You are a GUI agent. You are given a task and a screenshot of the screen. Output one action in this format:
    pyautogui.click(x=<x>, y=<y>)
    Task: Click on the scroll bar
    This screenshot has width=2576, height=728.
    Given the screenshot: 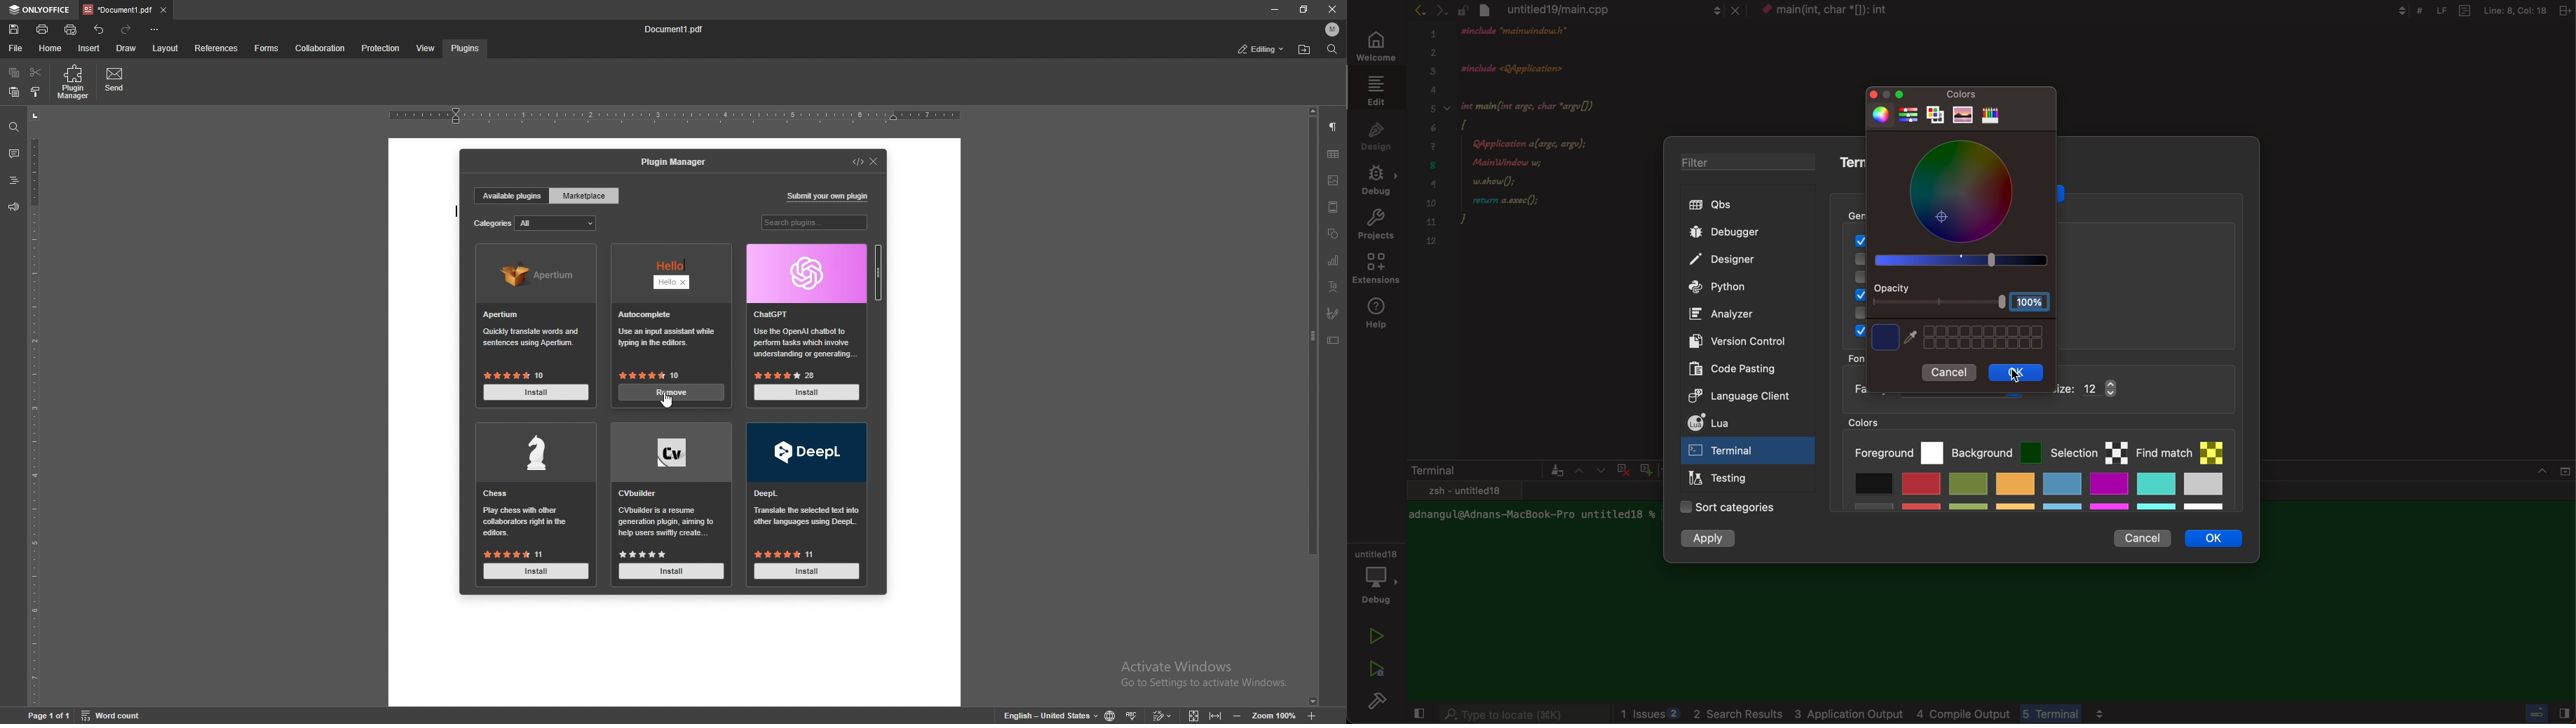 What is the action you would take?
    pyautogui.click(x=880, y=272)
    